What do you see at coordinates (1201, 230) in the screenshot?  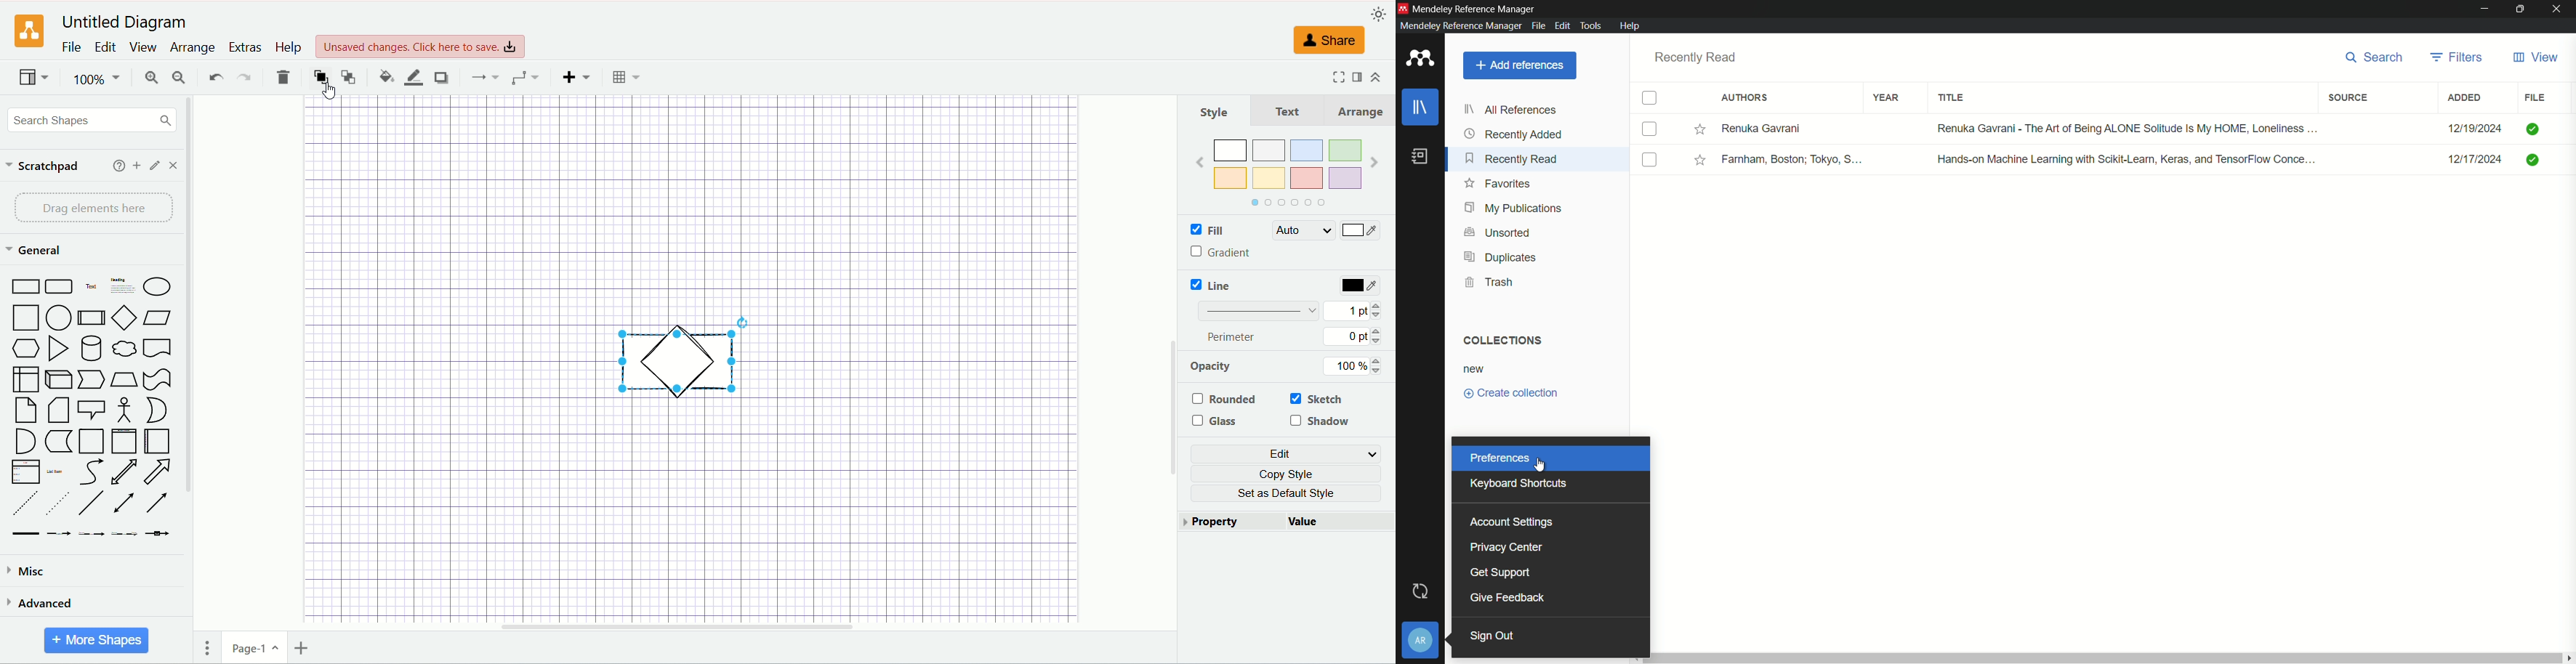 I see `fill` at bounding box center [1201, 230].